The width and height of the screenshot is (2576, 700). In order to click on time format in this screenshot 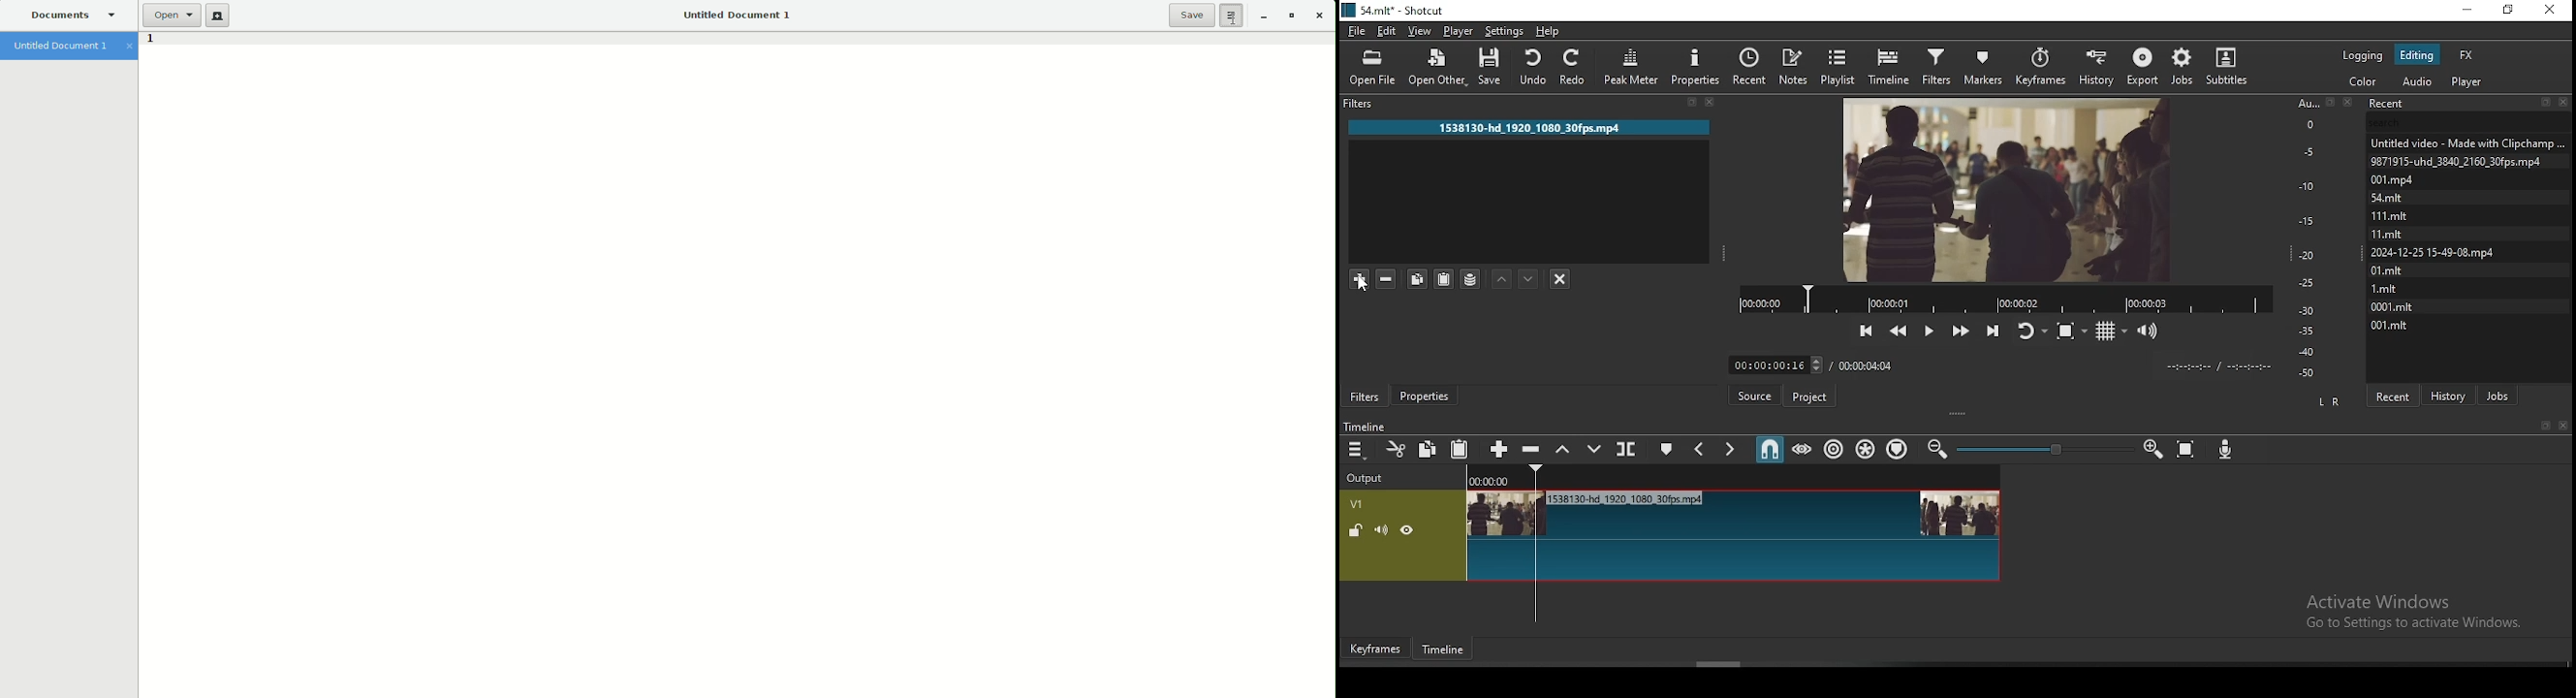, I will do `click(2215, 365)`.